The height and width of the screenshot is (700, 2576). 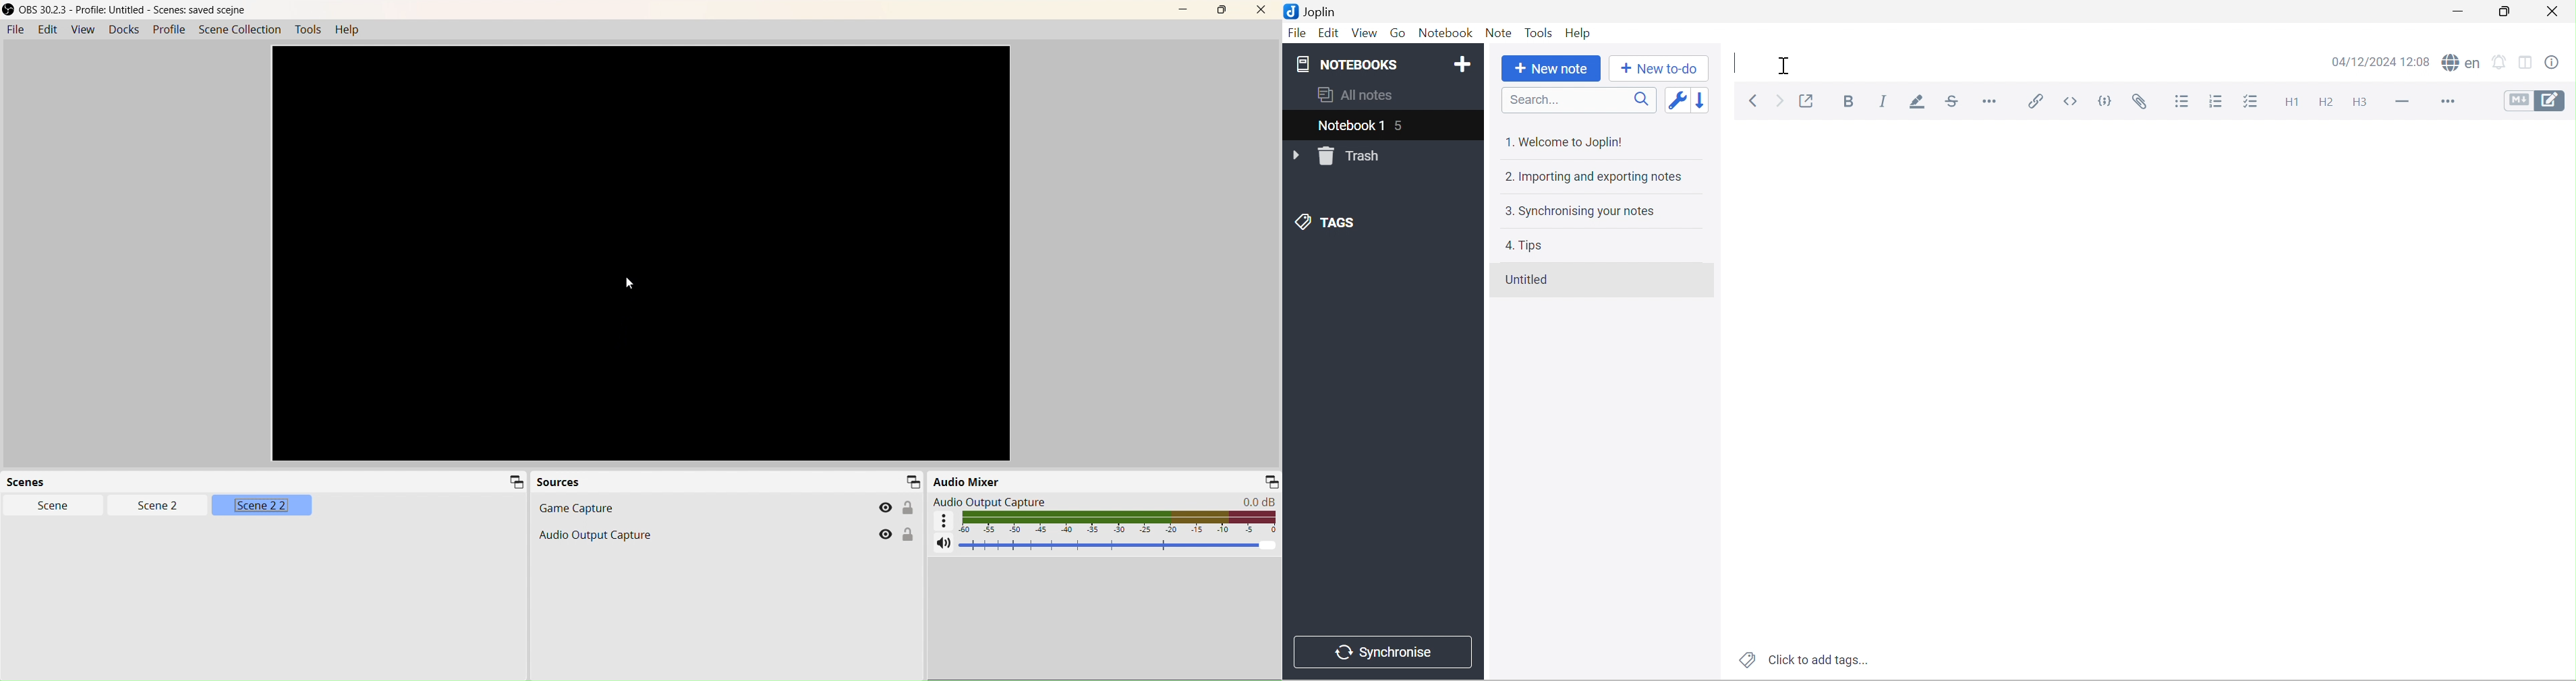 I want to click on Profile, so click(x=169, y=29).